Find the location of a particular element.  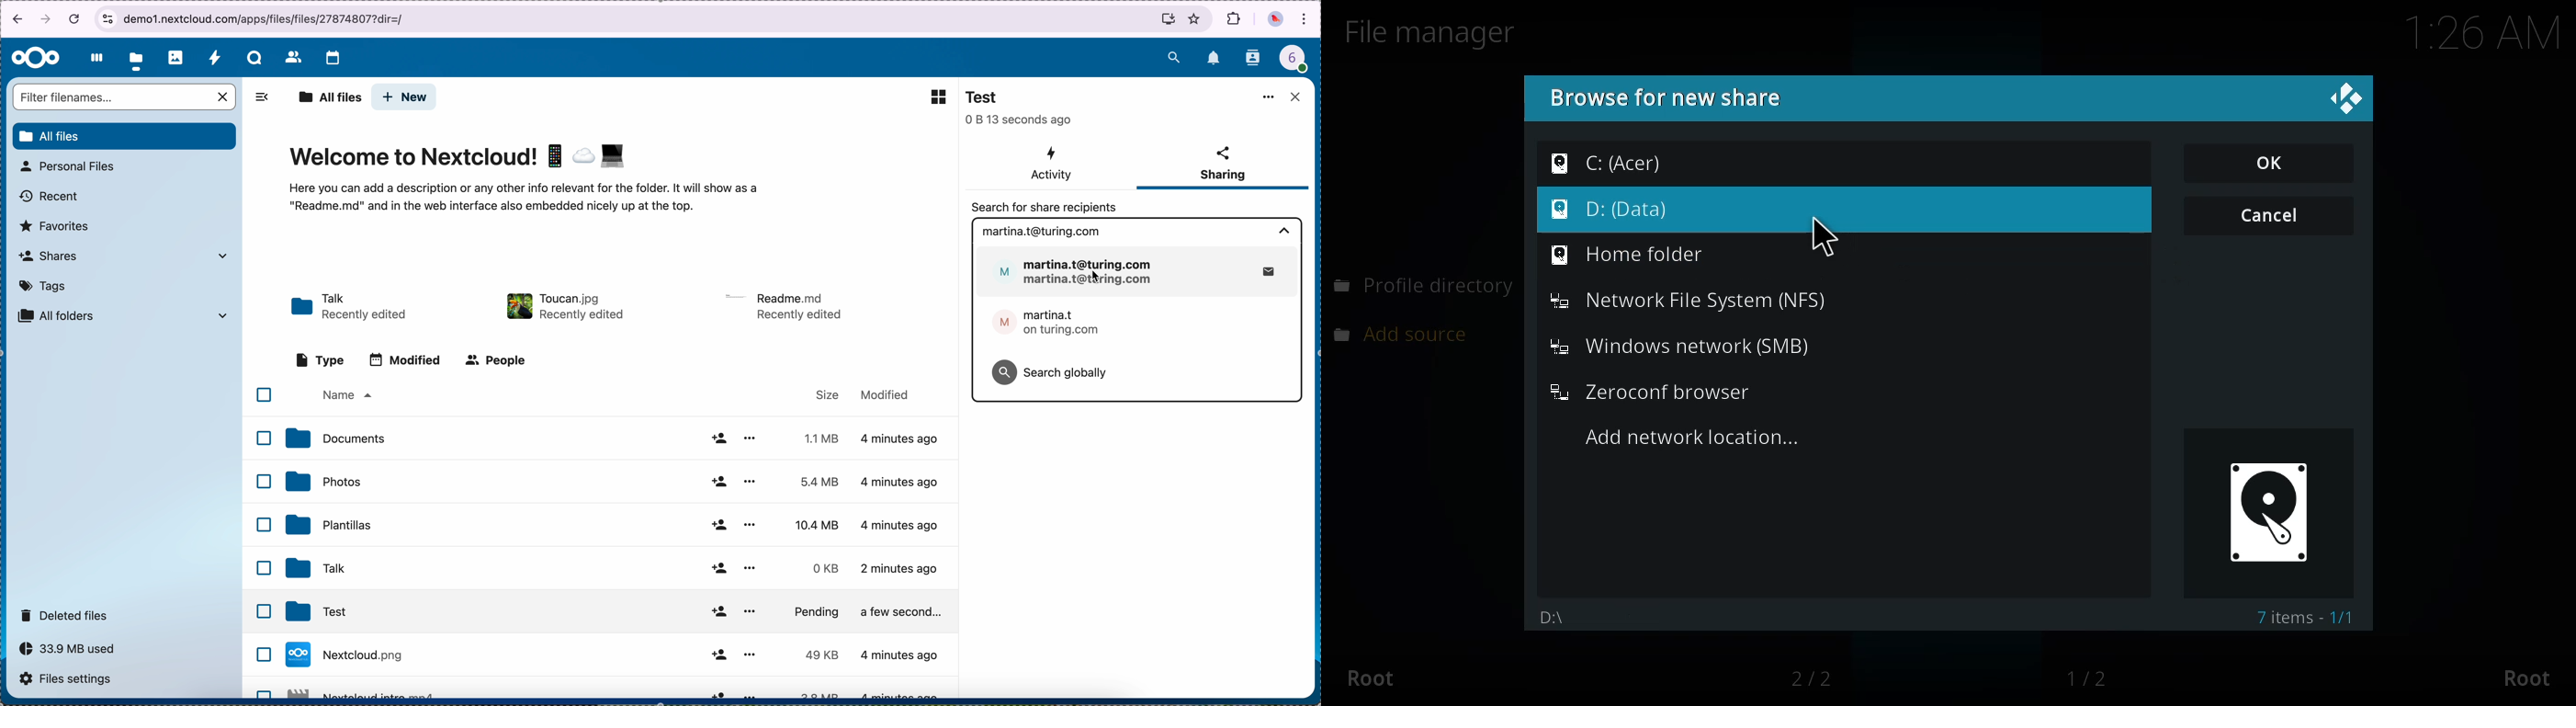

customize and control Google Chrome is located at coordinates (1305, 20).